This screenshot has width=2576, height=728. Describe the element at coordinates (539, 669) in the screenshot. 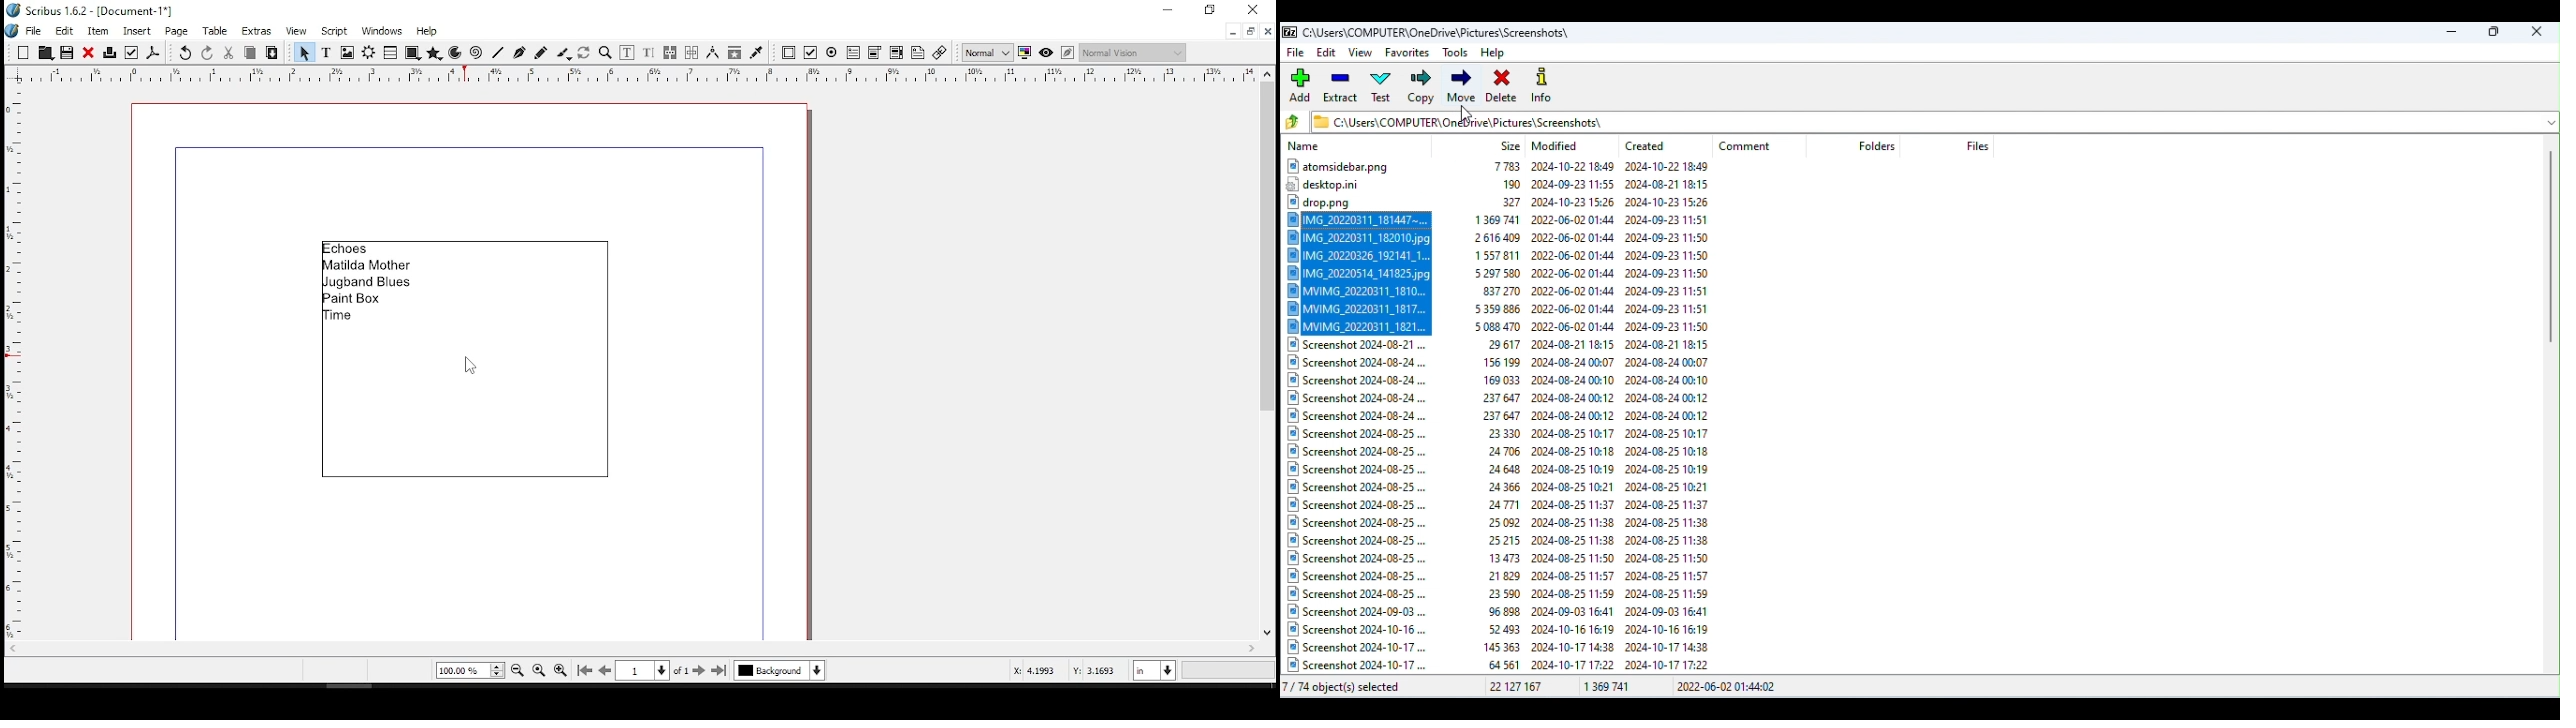

I see `zoom to 100%` at that location.